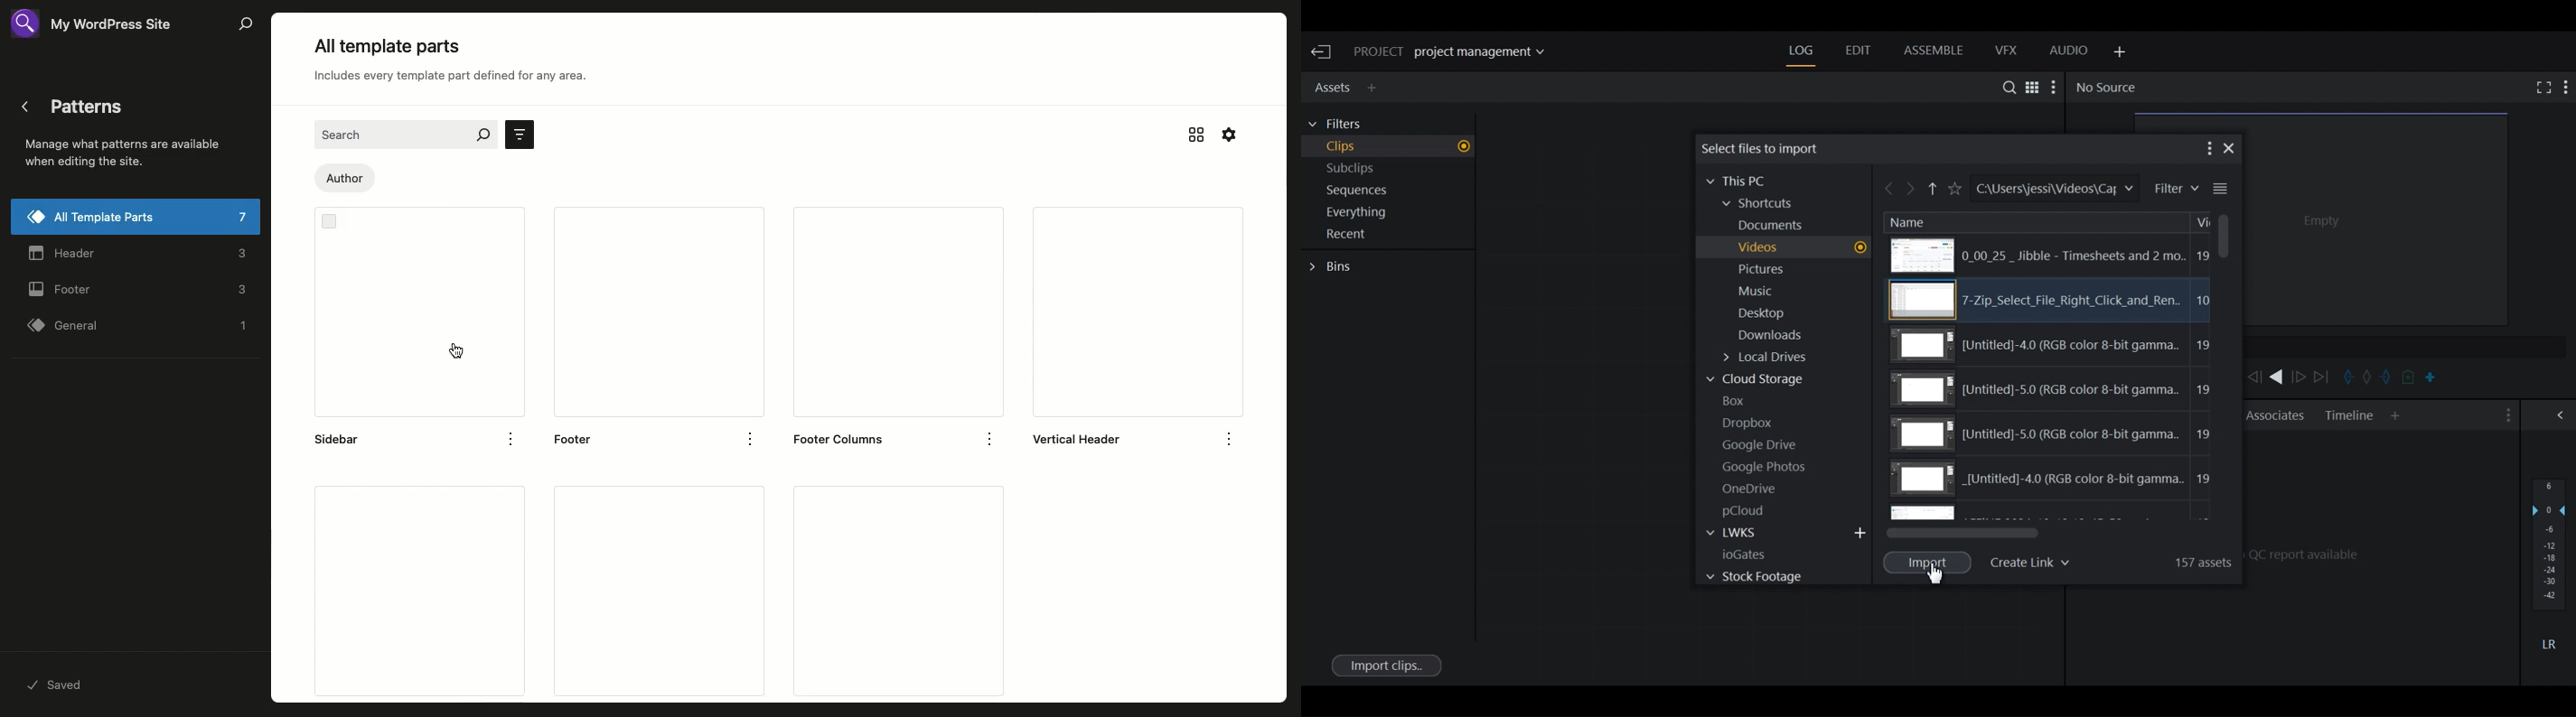 This screenshot has width=2576, height=728. What do you see at coordinates (2054, 390) in the screenshot?
I see `RGB color` at bounding box center [2054, 390].